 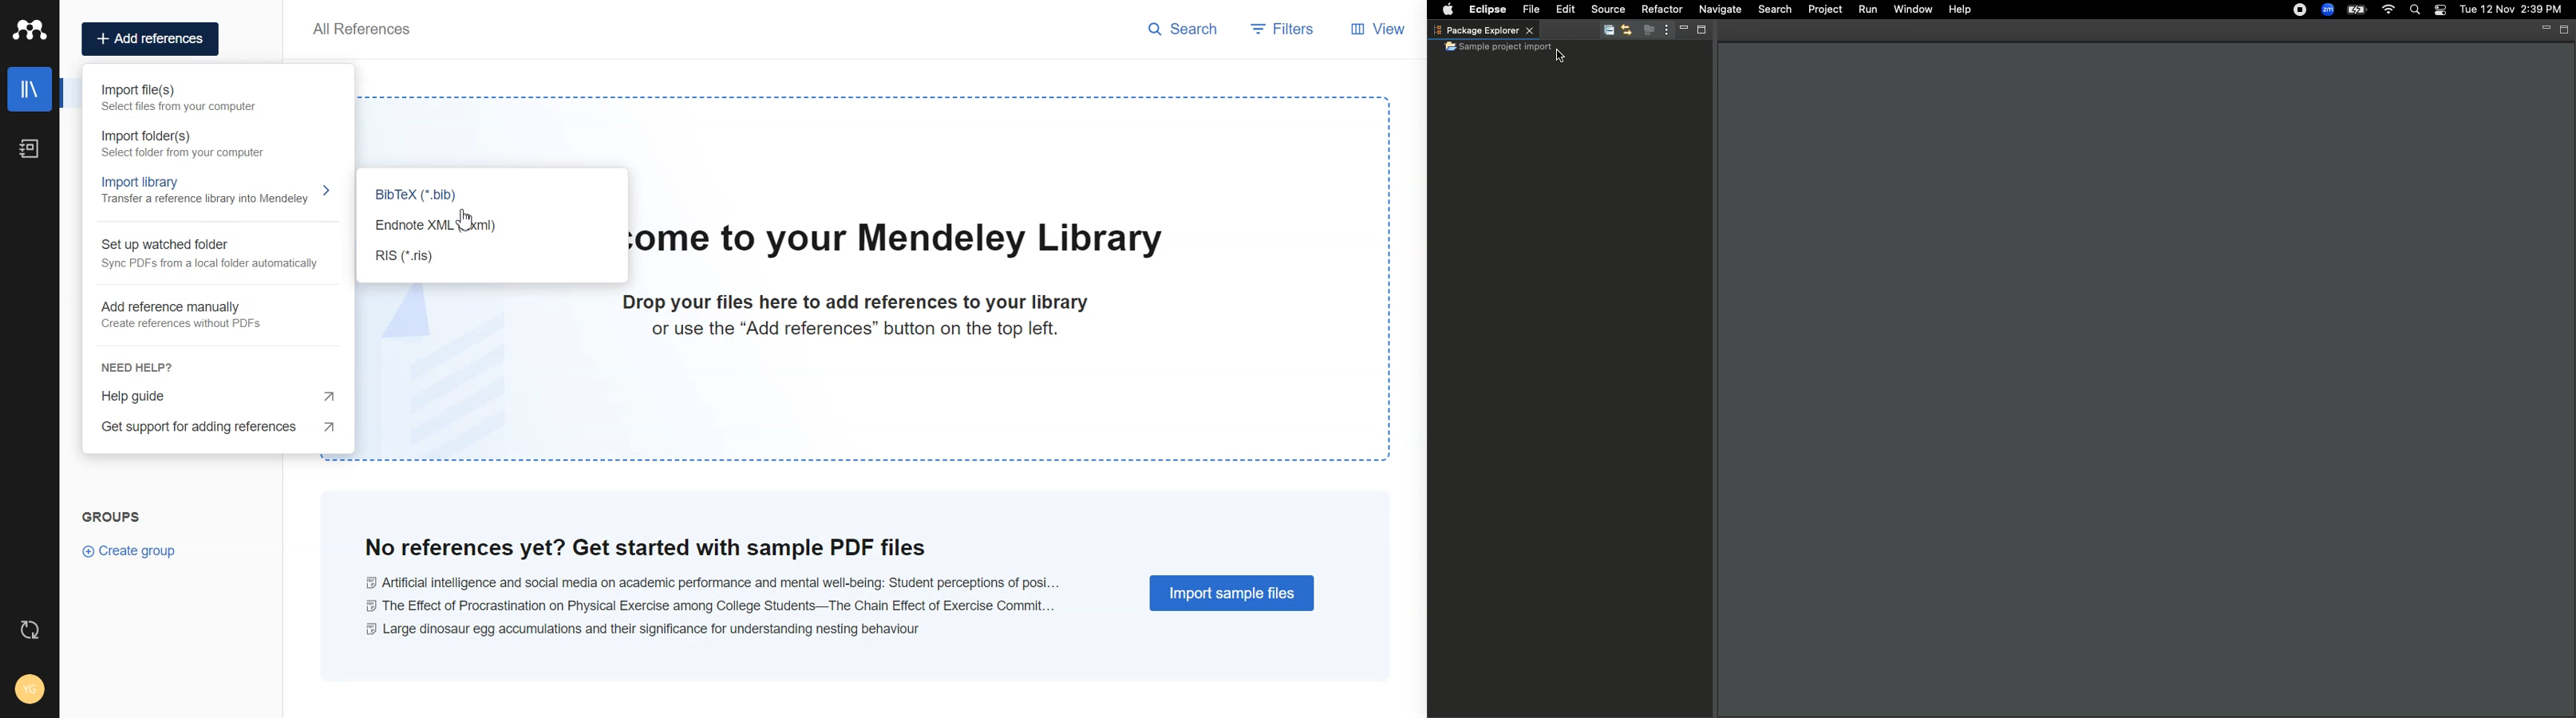 What do you see at coordinates (132, 550) in the screenshot?
I see `Create Group` at bounding box center [132, 550].